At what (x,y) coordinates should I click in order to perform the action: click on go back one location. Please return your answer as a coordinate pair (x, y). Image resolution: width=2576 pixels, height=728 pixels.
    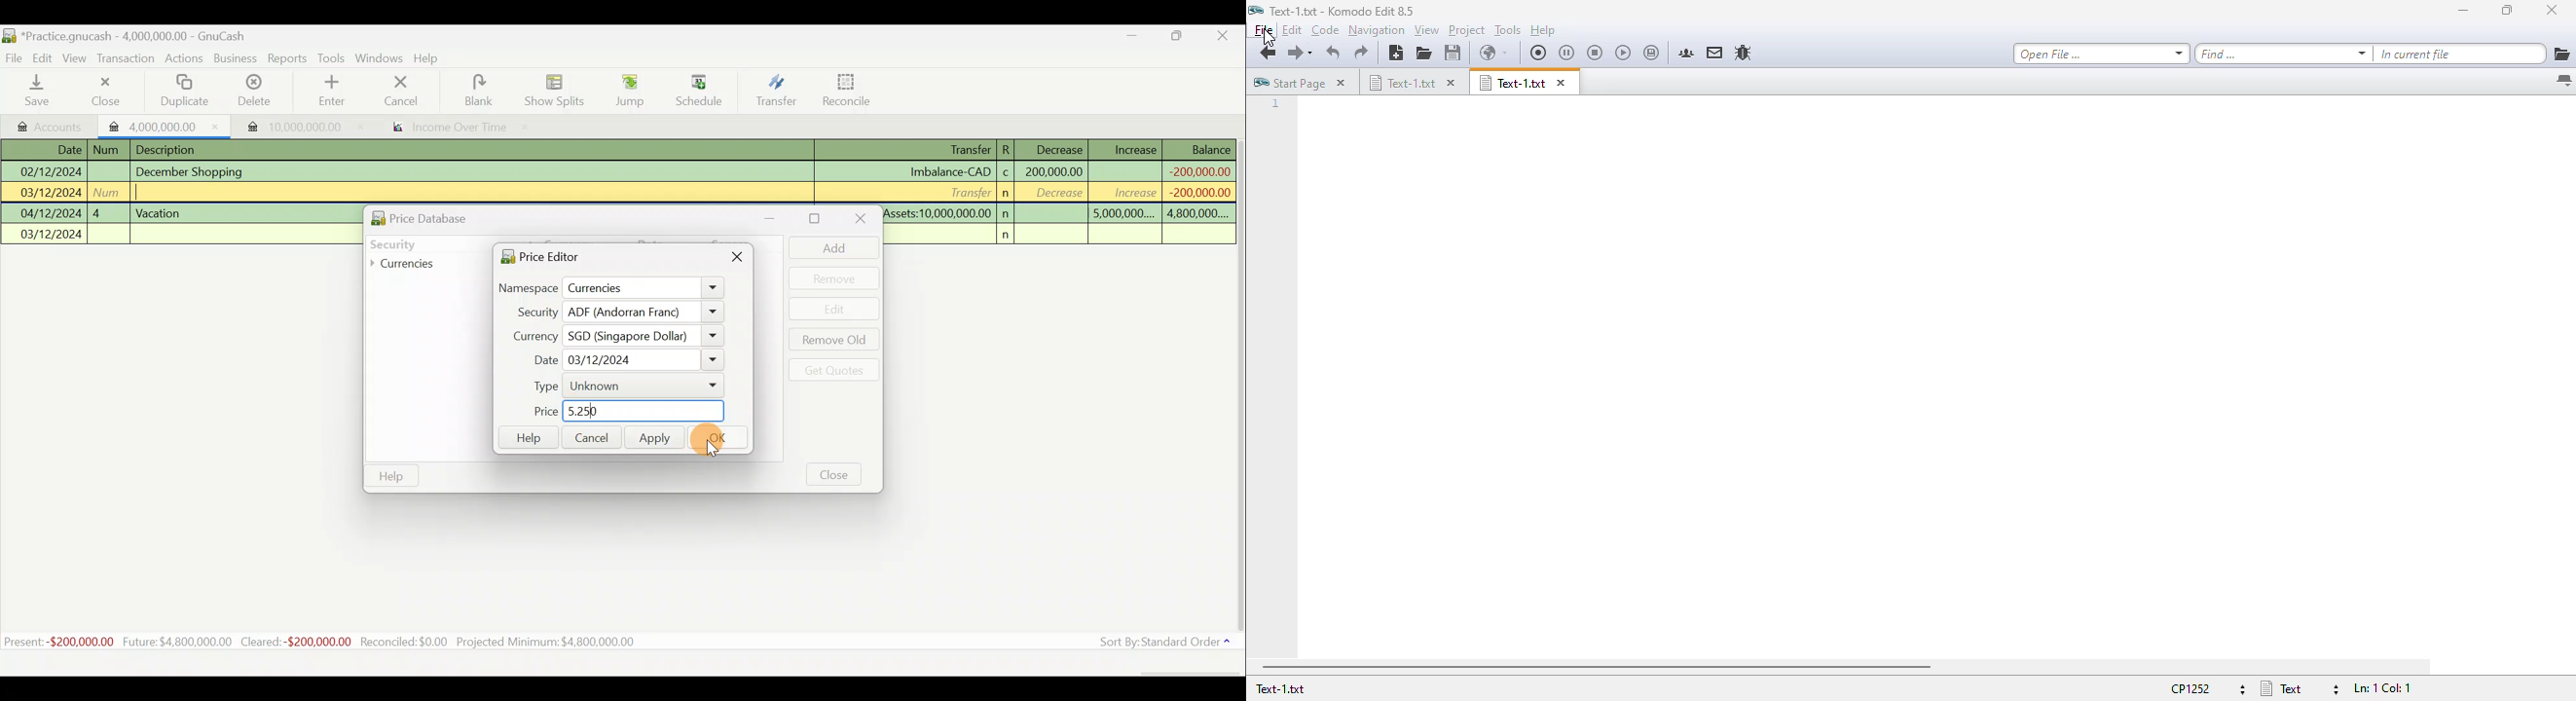
    Looking at the image, I should click on (1268, 54).